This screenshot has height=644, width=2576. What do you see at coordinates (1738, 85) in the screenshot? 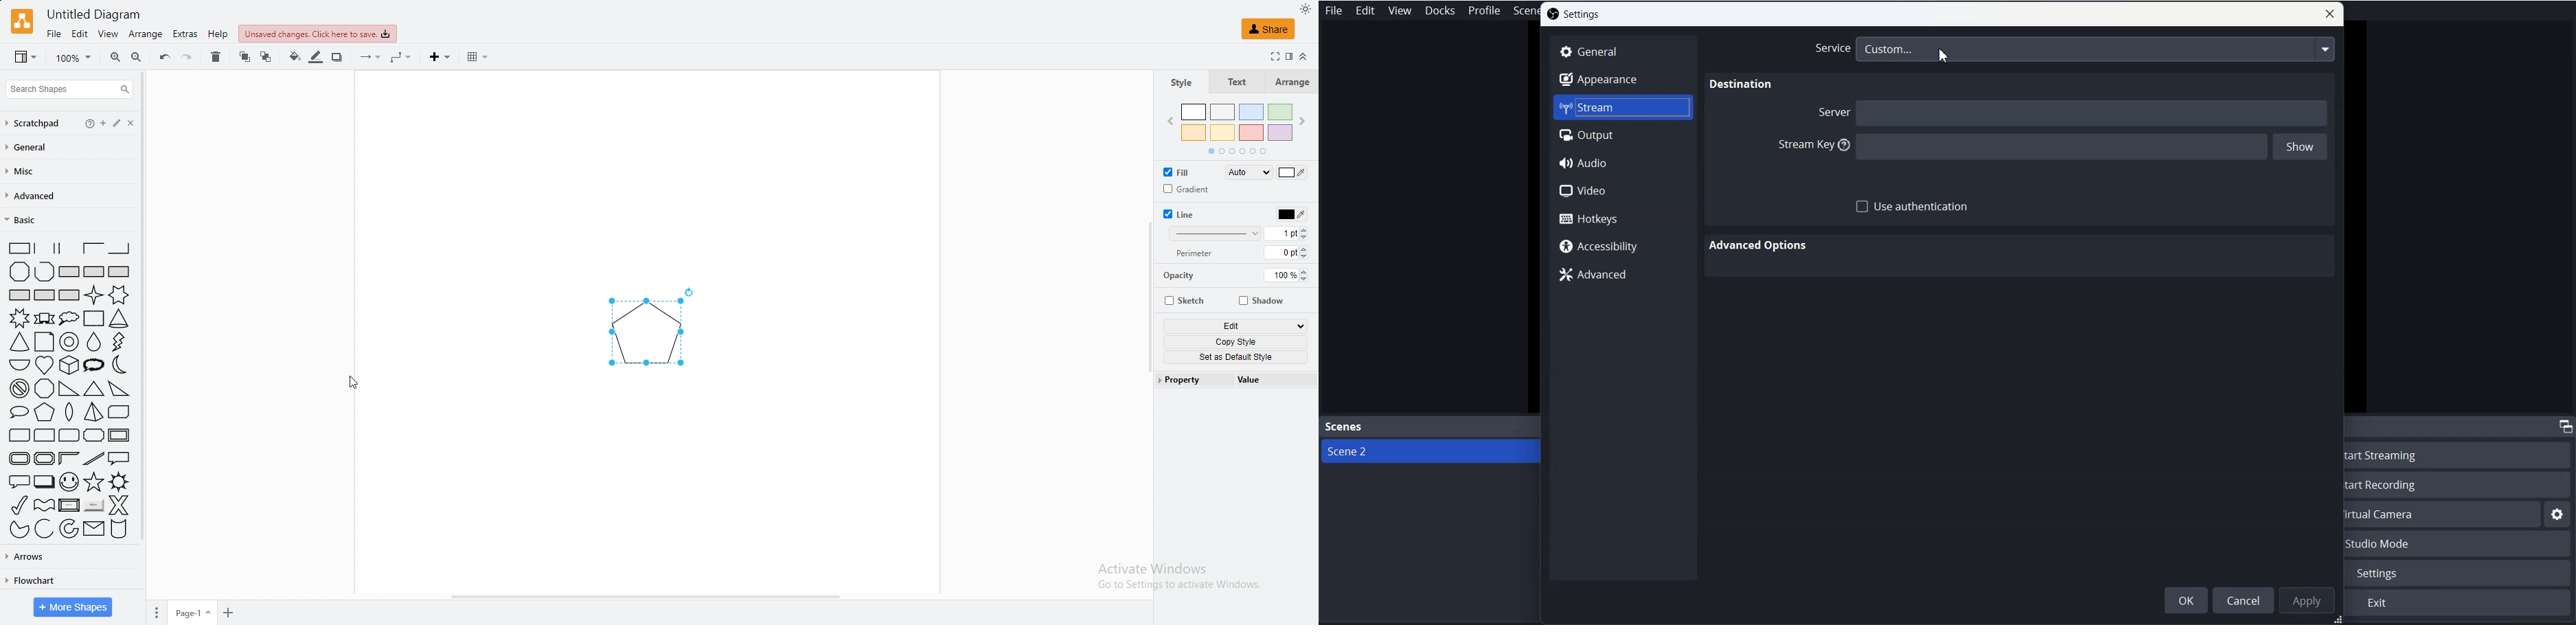
I see `Destination` at bounding box center [1738, 85].